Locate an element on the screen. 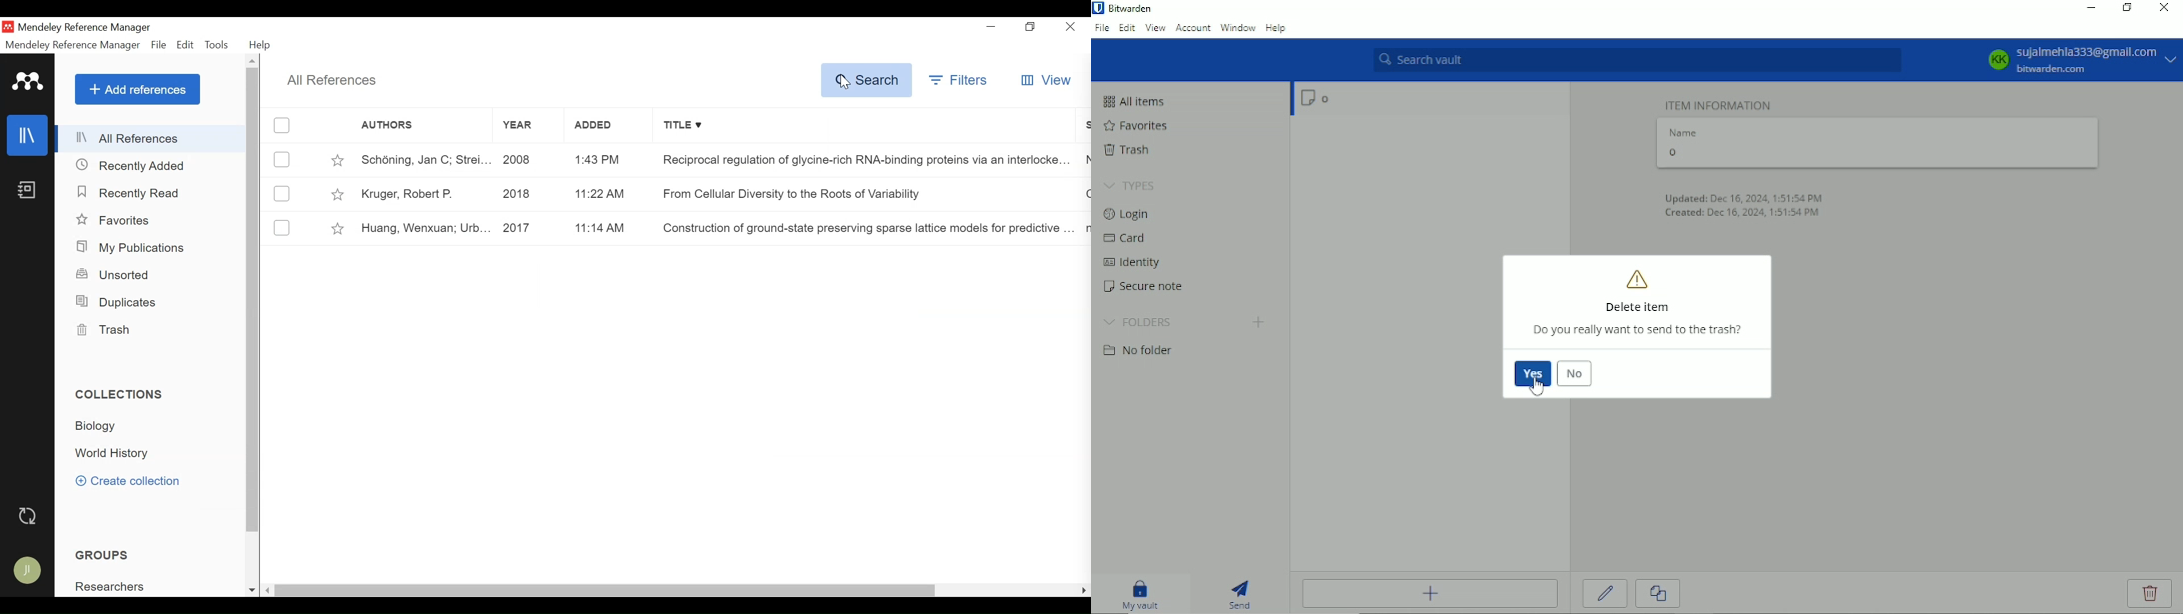 This screenshot has width=2184, height=616. Sync is located at coordinates (27, 516).